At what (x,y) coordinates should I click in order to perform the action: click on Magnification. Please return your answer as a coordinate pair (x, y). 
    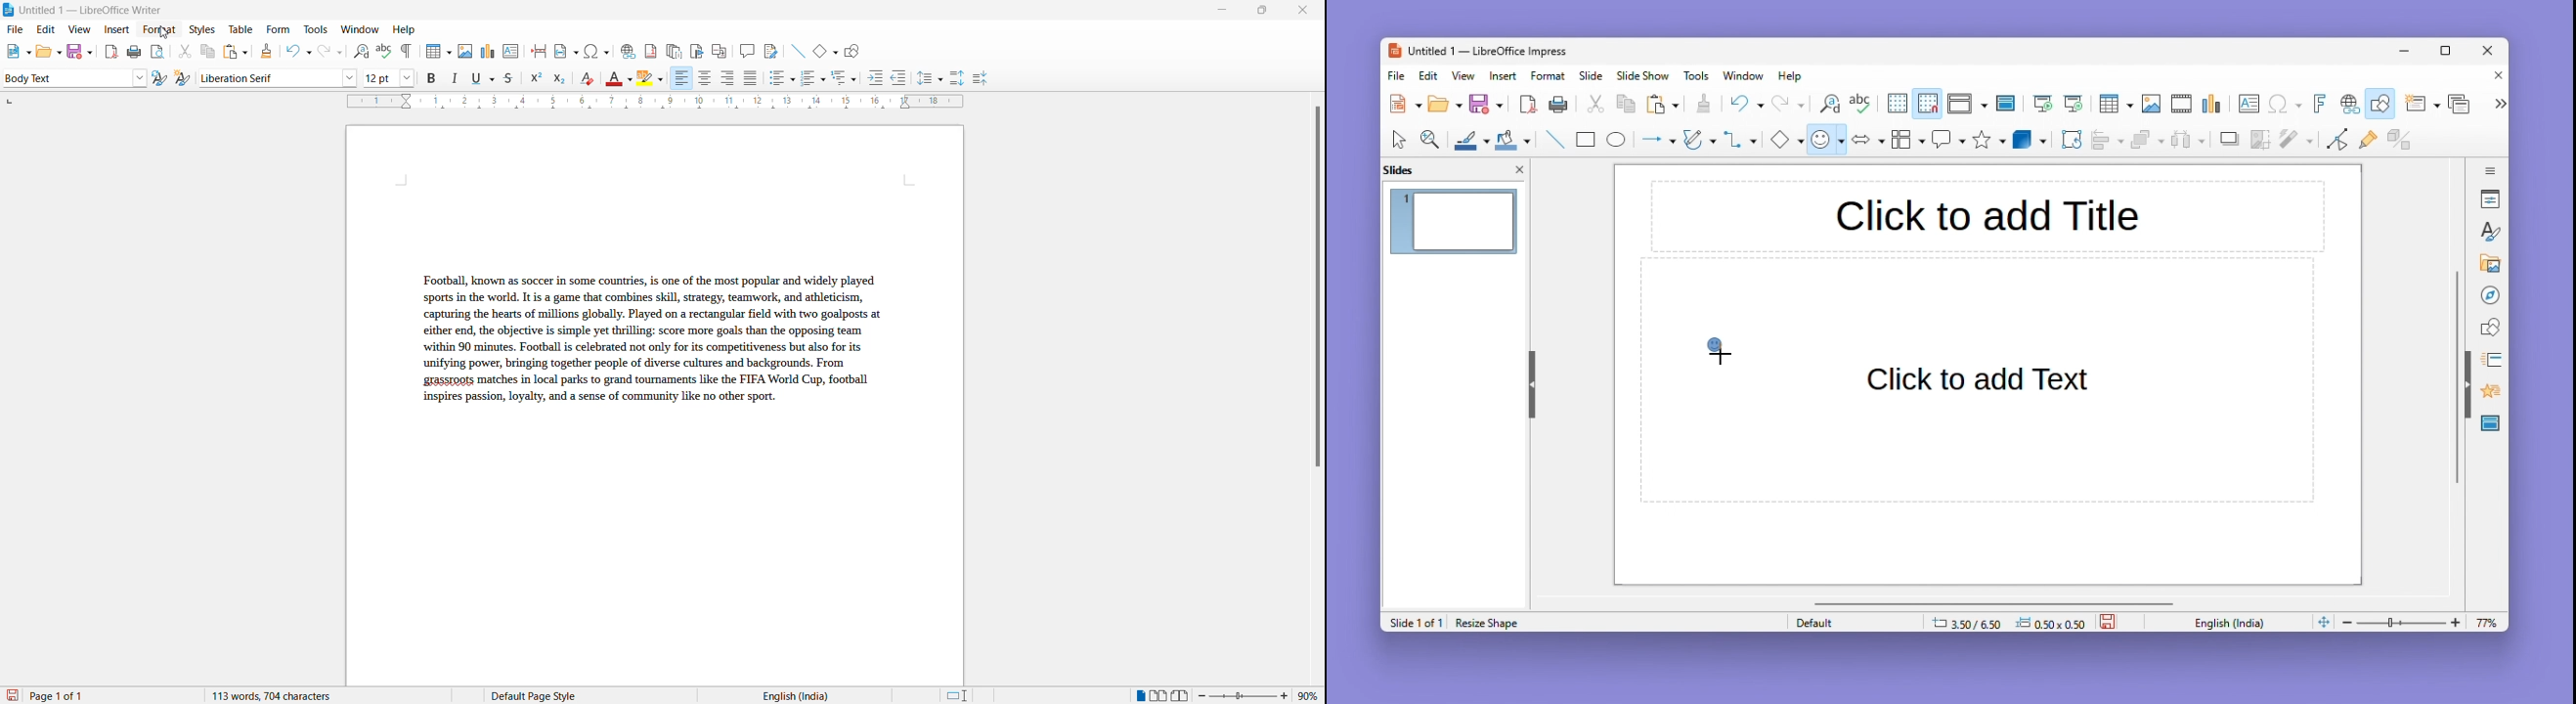
    Looking at the image, I should click on (1431, 138).